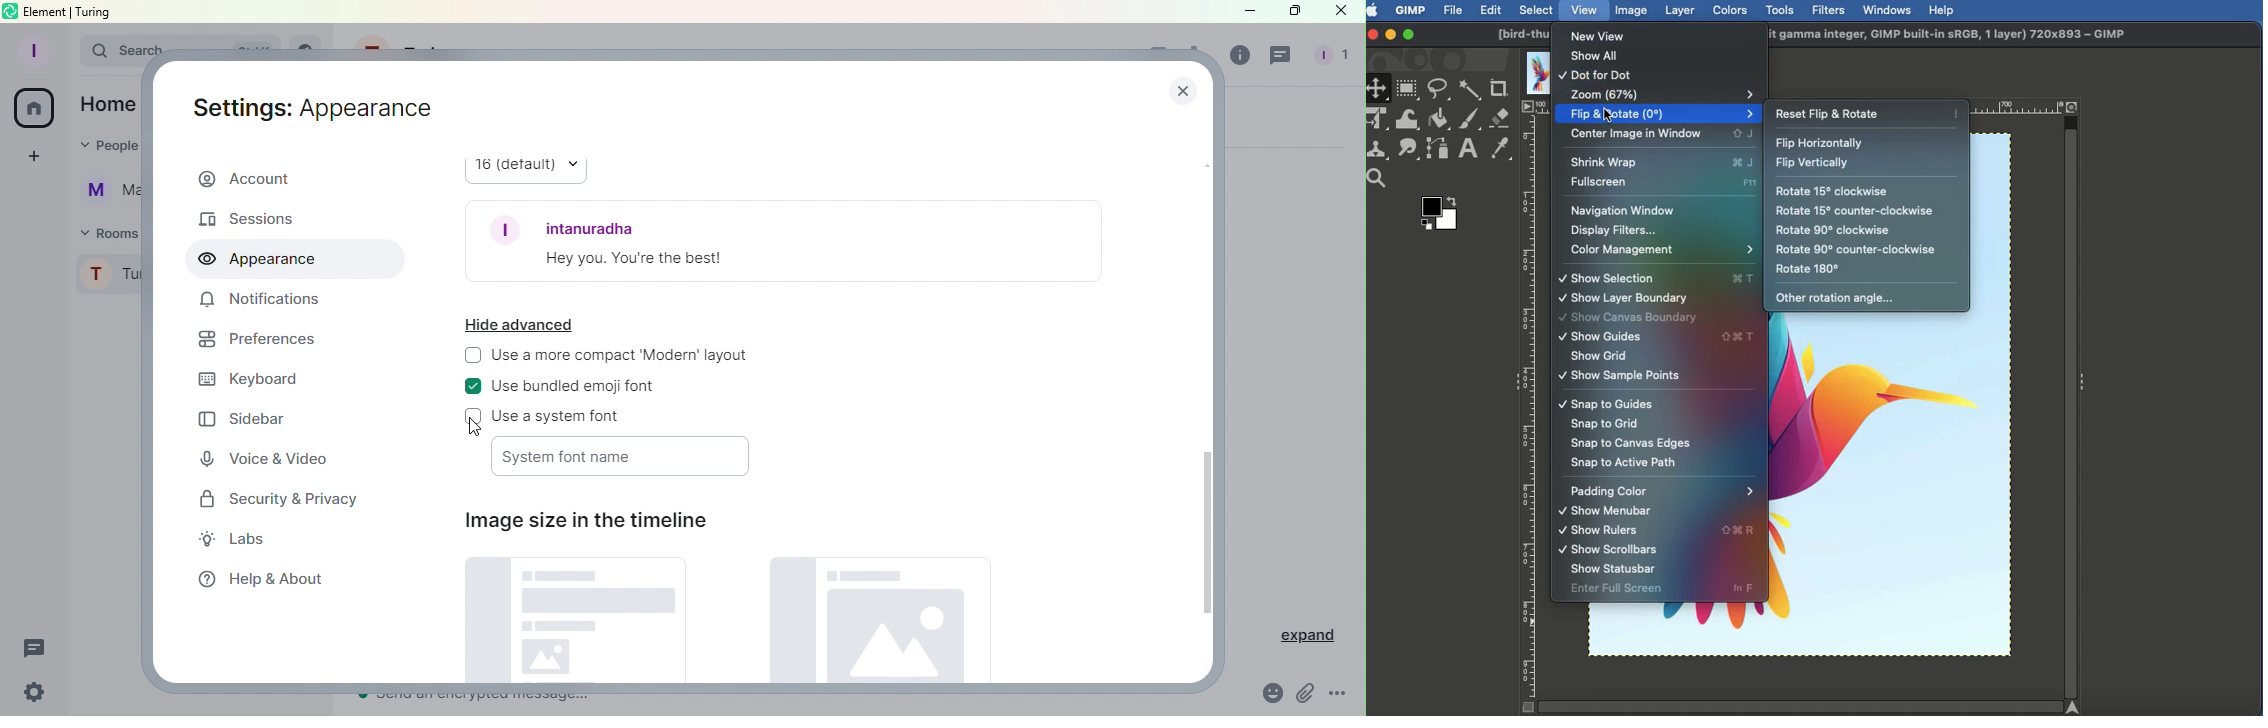 This screenshot has width=2268, height=728. I want to click on Show guides, so click(1625, 336).